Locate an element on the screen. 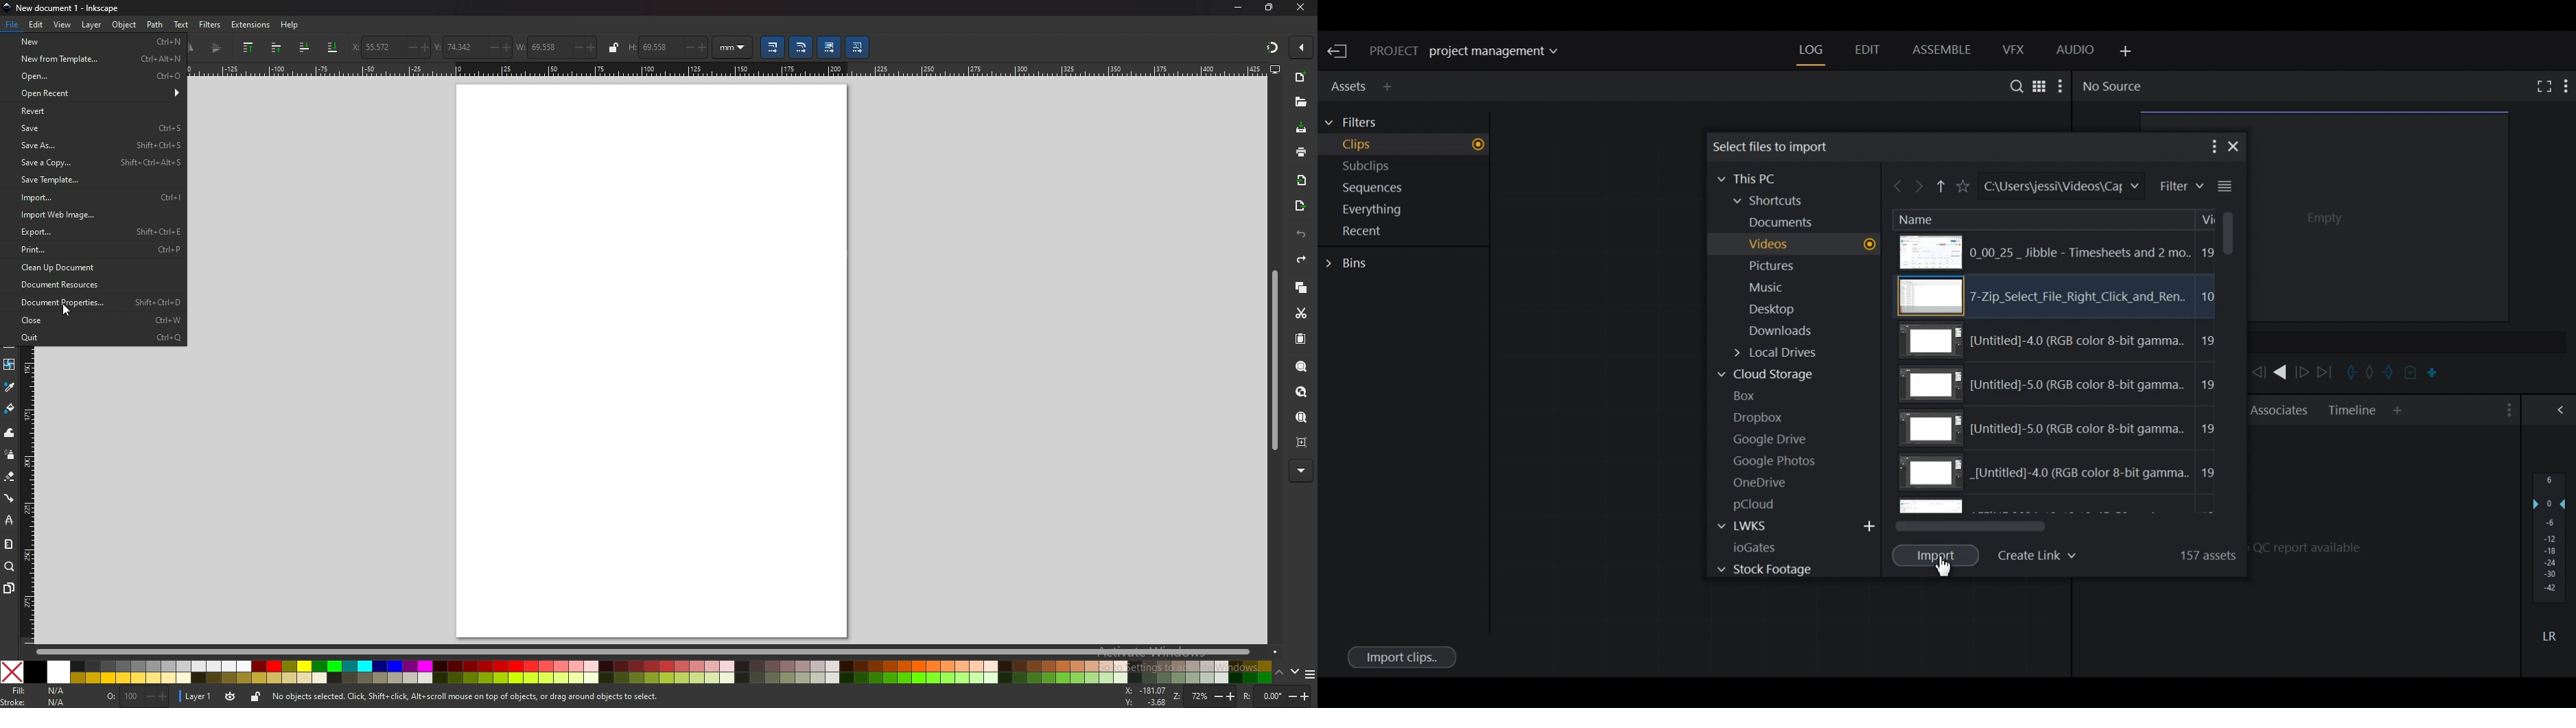 This screenshot has height=728, width=2576. Import is located at coordinates (1937, 555).